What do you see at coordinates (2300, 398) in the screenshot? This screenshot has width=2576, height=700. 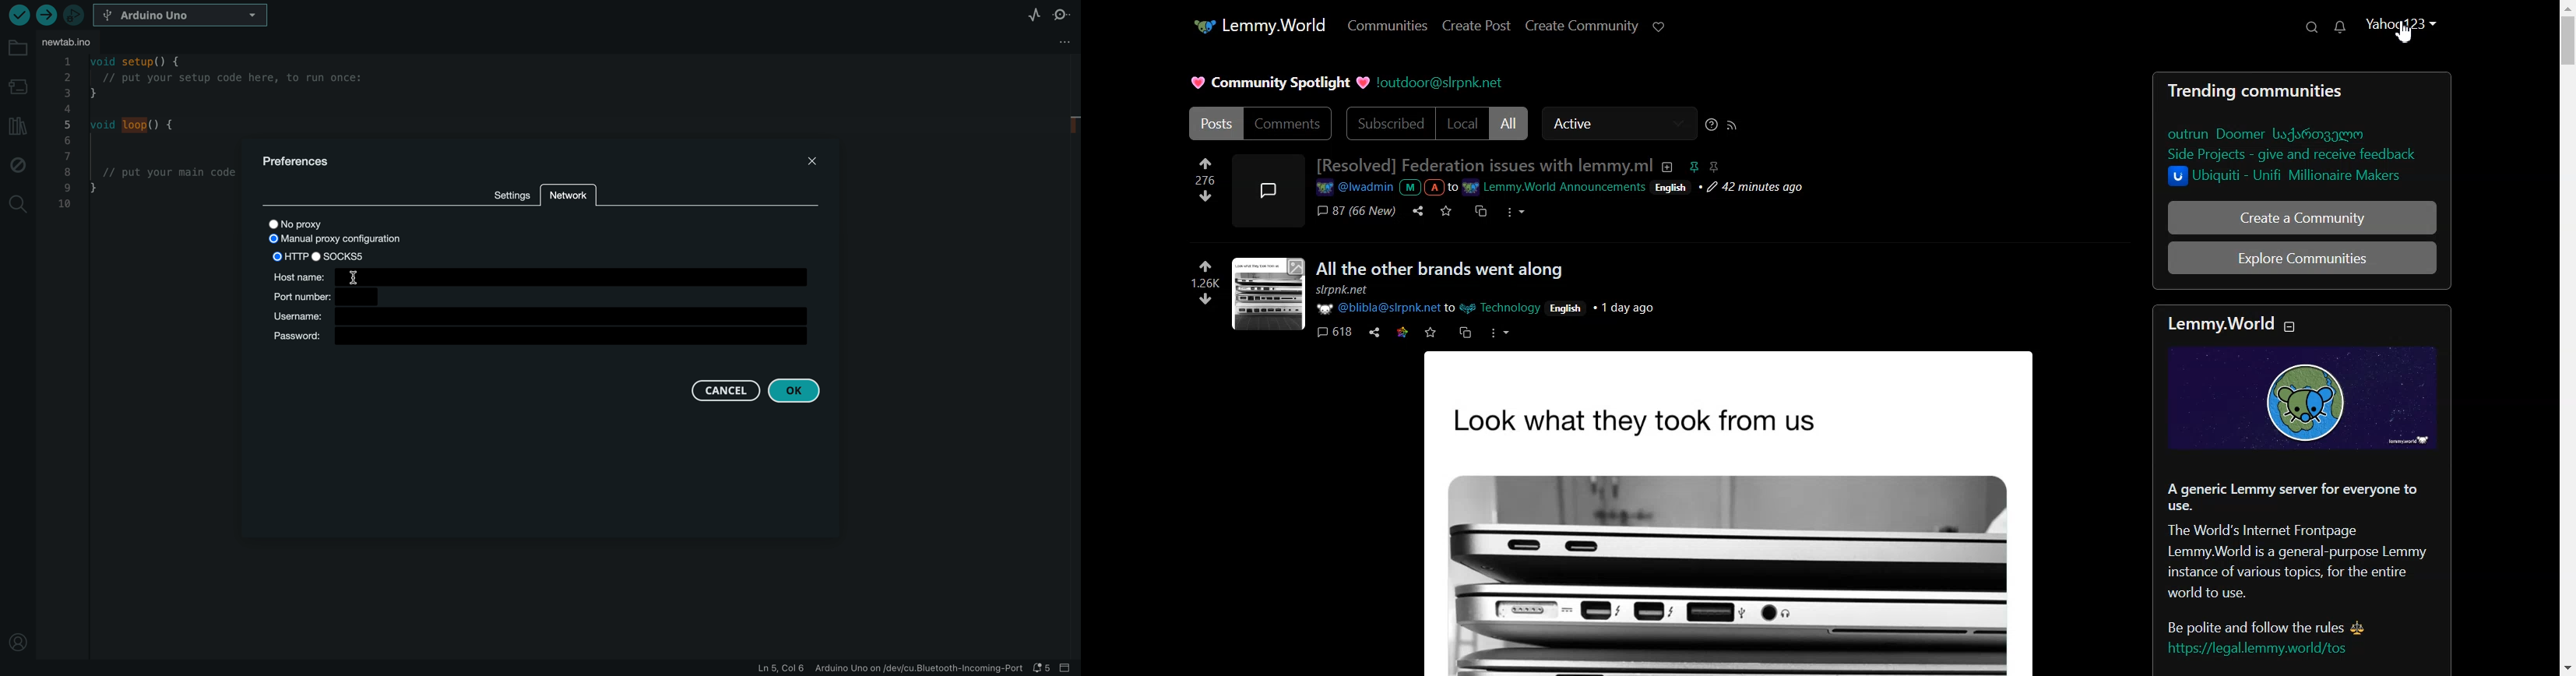 I see `logo` at bounding box center [2300, 398].